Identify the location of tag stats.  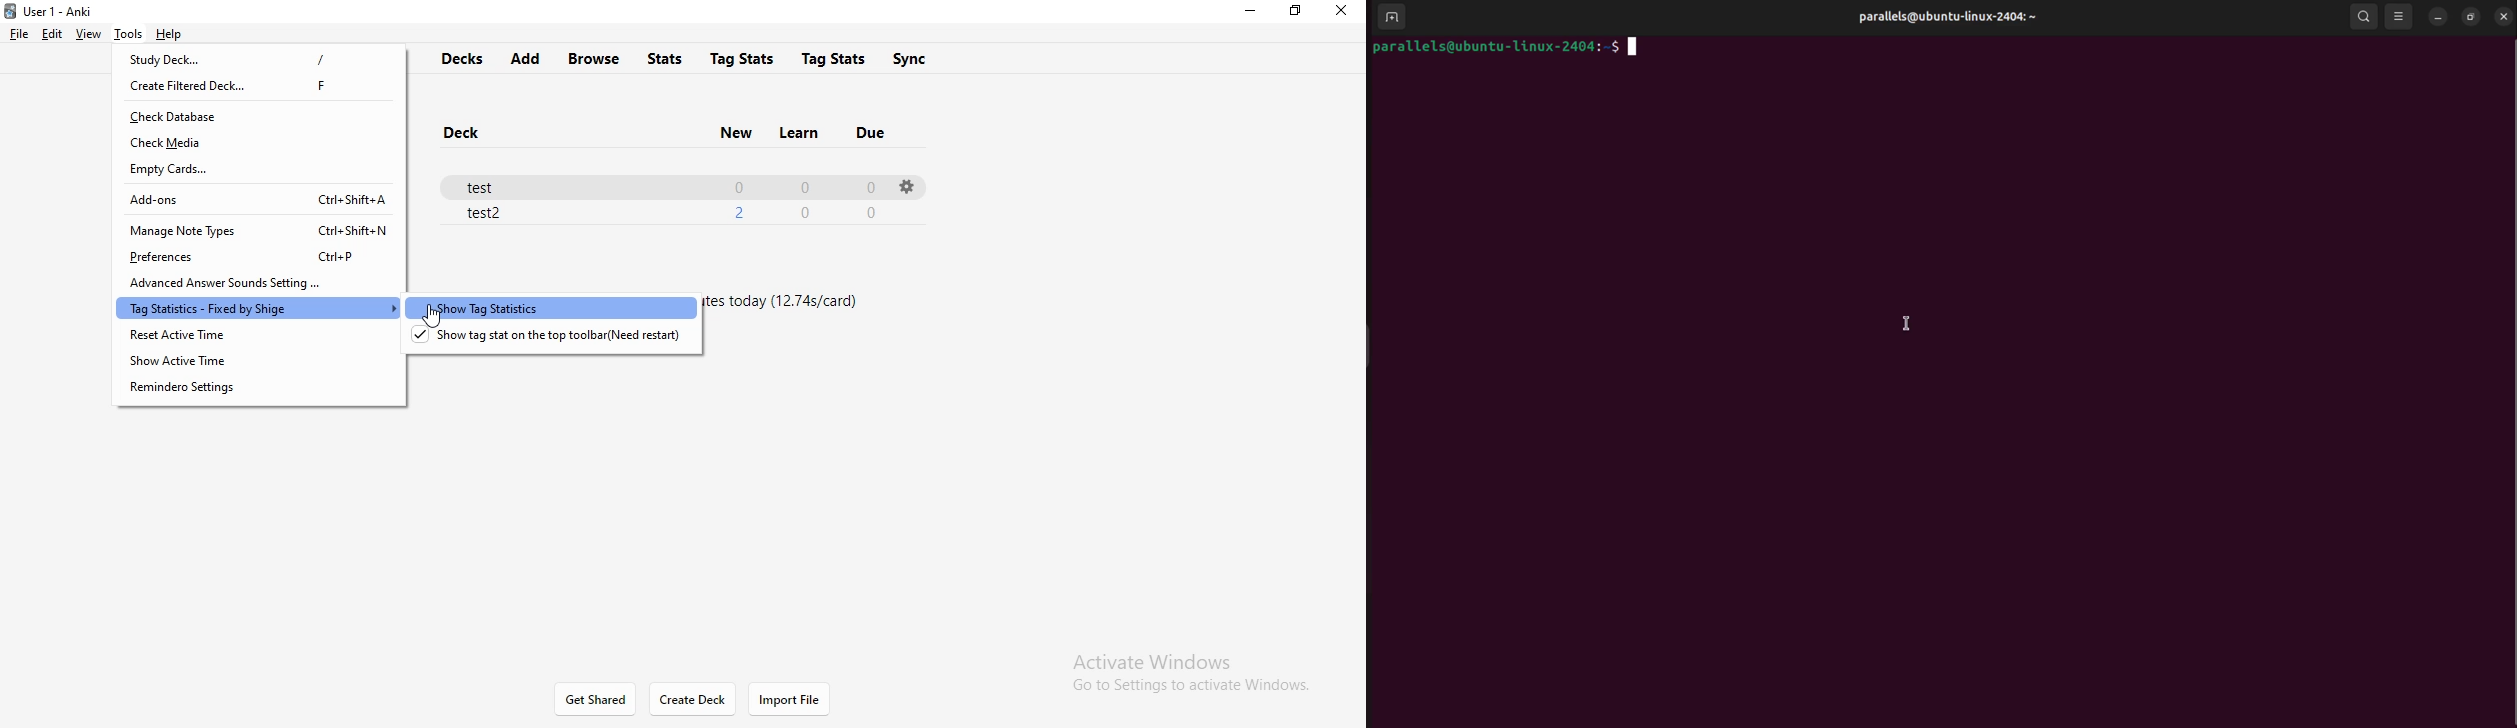
(836, 58).